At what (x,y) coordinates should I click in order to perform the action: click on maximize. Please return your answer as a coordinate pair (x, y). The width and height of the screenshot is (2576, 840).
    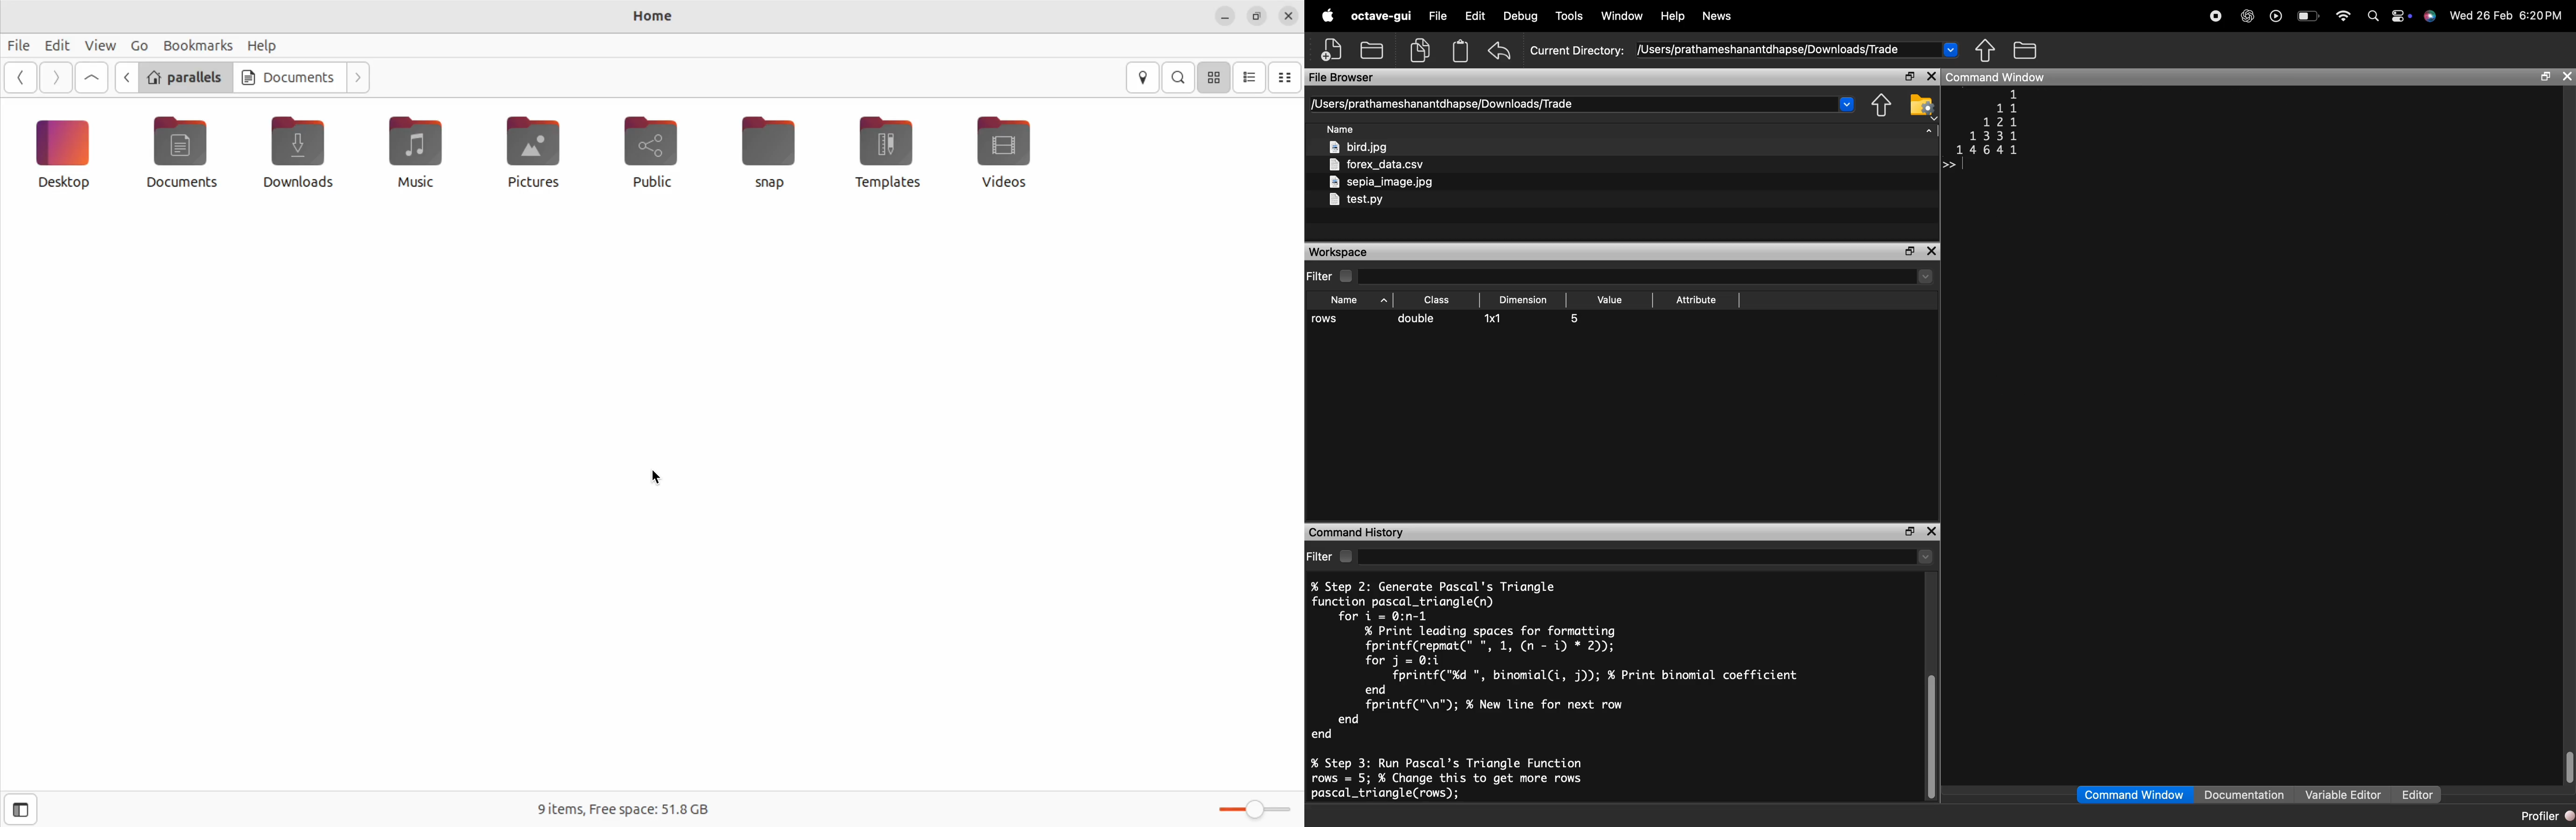
    Looking at the image, I should click on (1909, 252).